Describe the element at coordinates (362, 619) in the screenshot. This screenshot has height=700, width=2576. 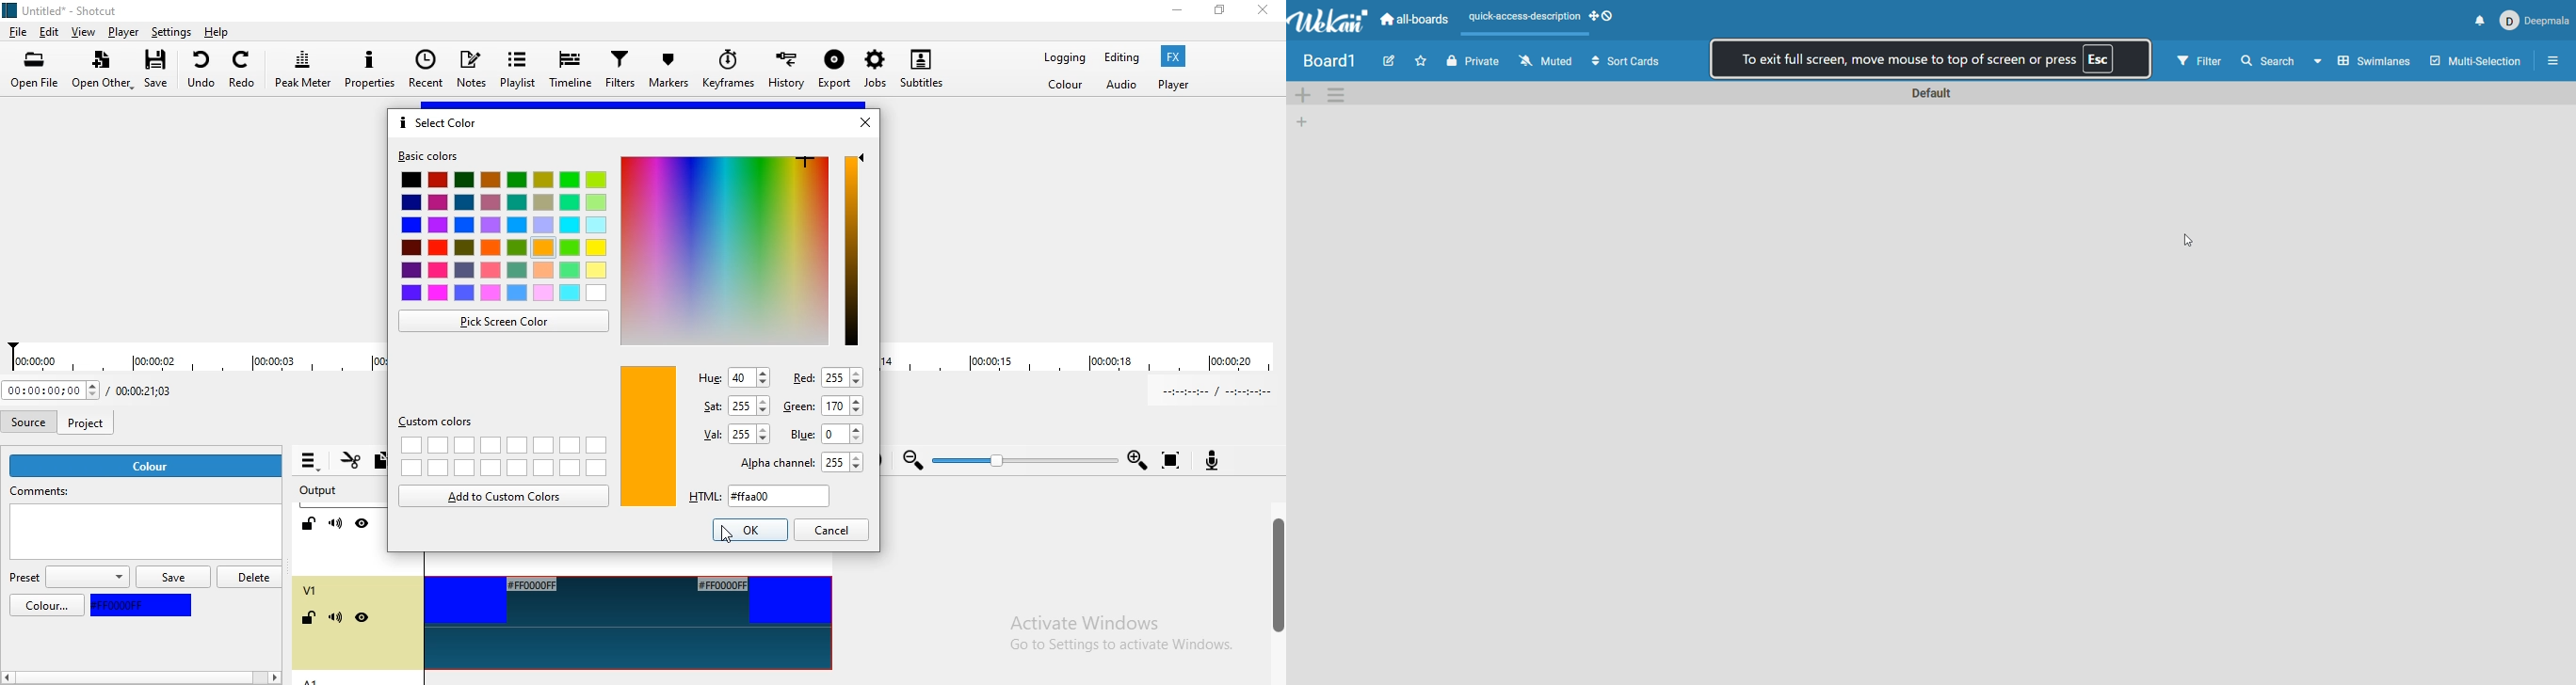
I see `hide` at that location.